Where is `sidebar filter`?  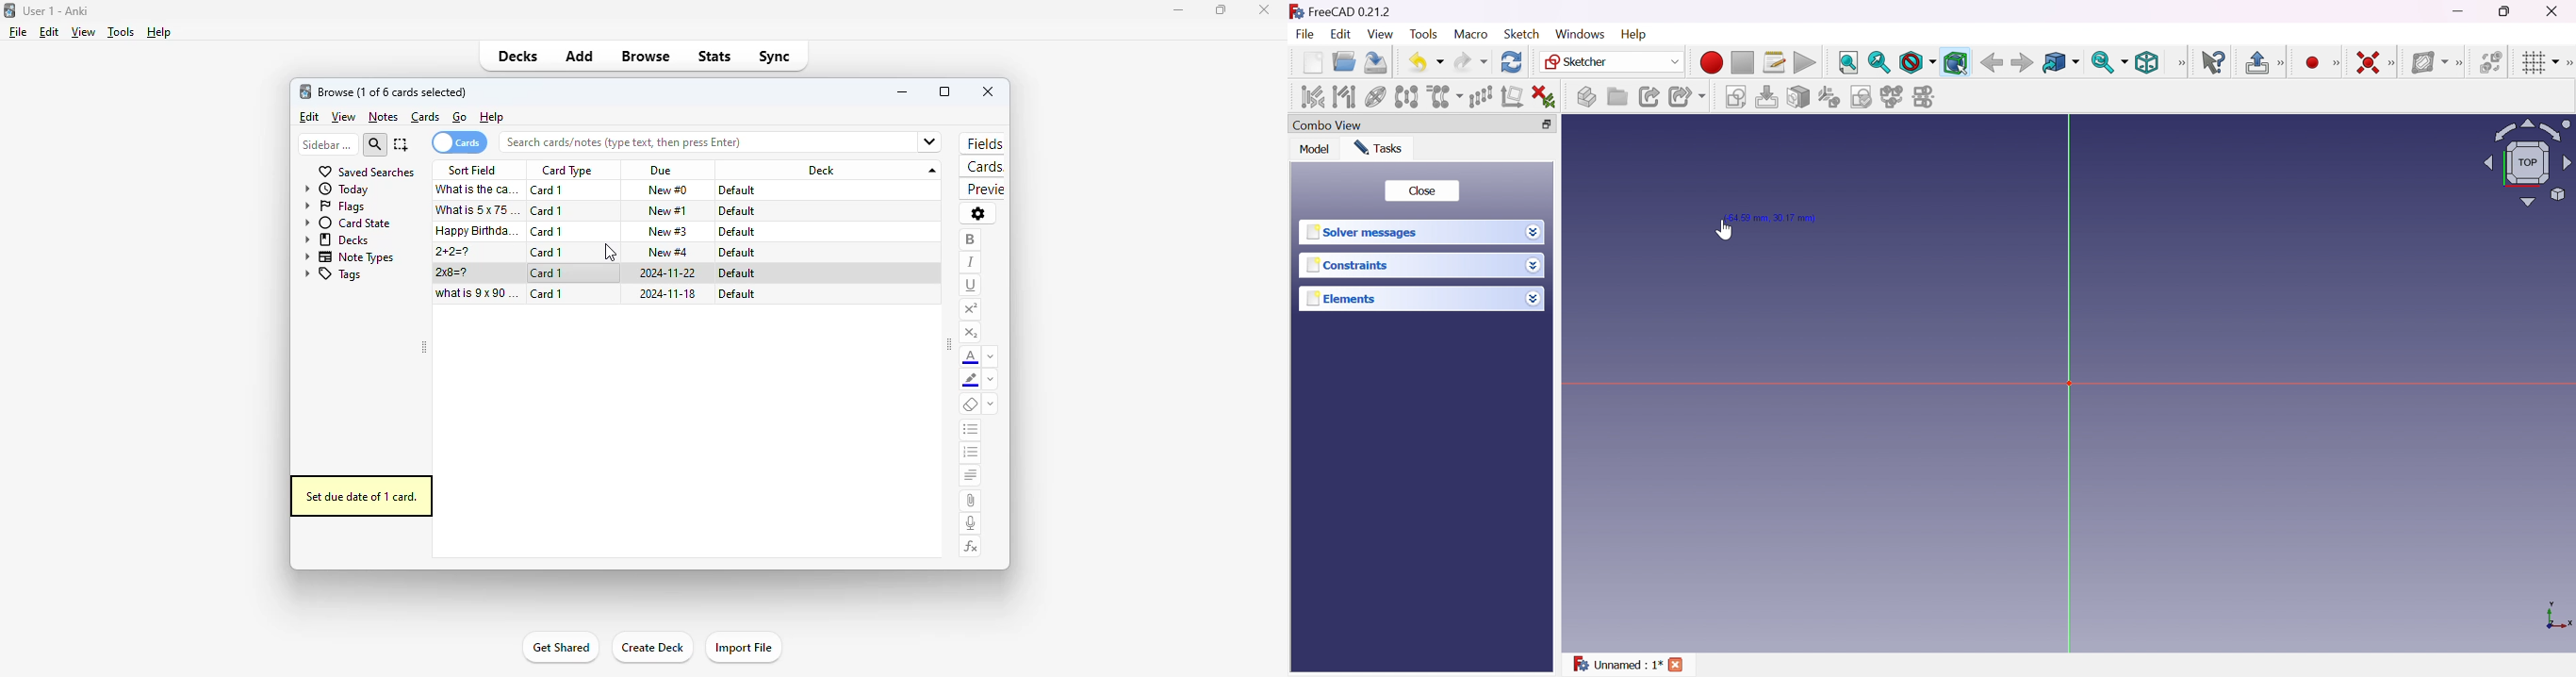
sidebar filter is located at coordinates (327, 144).